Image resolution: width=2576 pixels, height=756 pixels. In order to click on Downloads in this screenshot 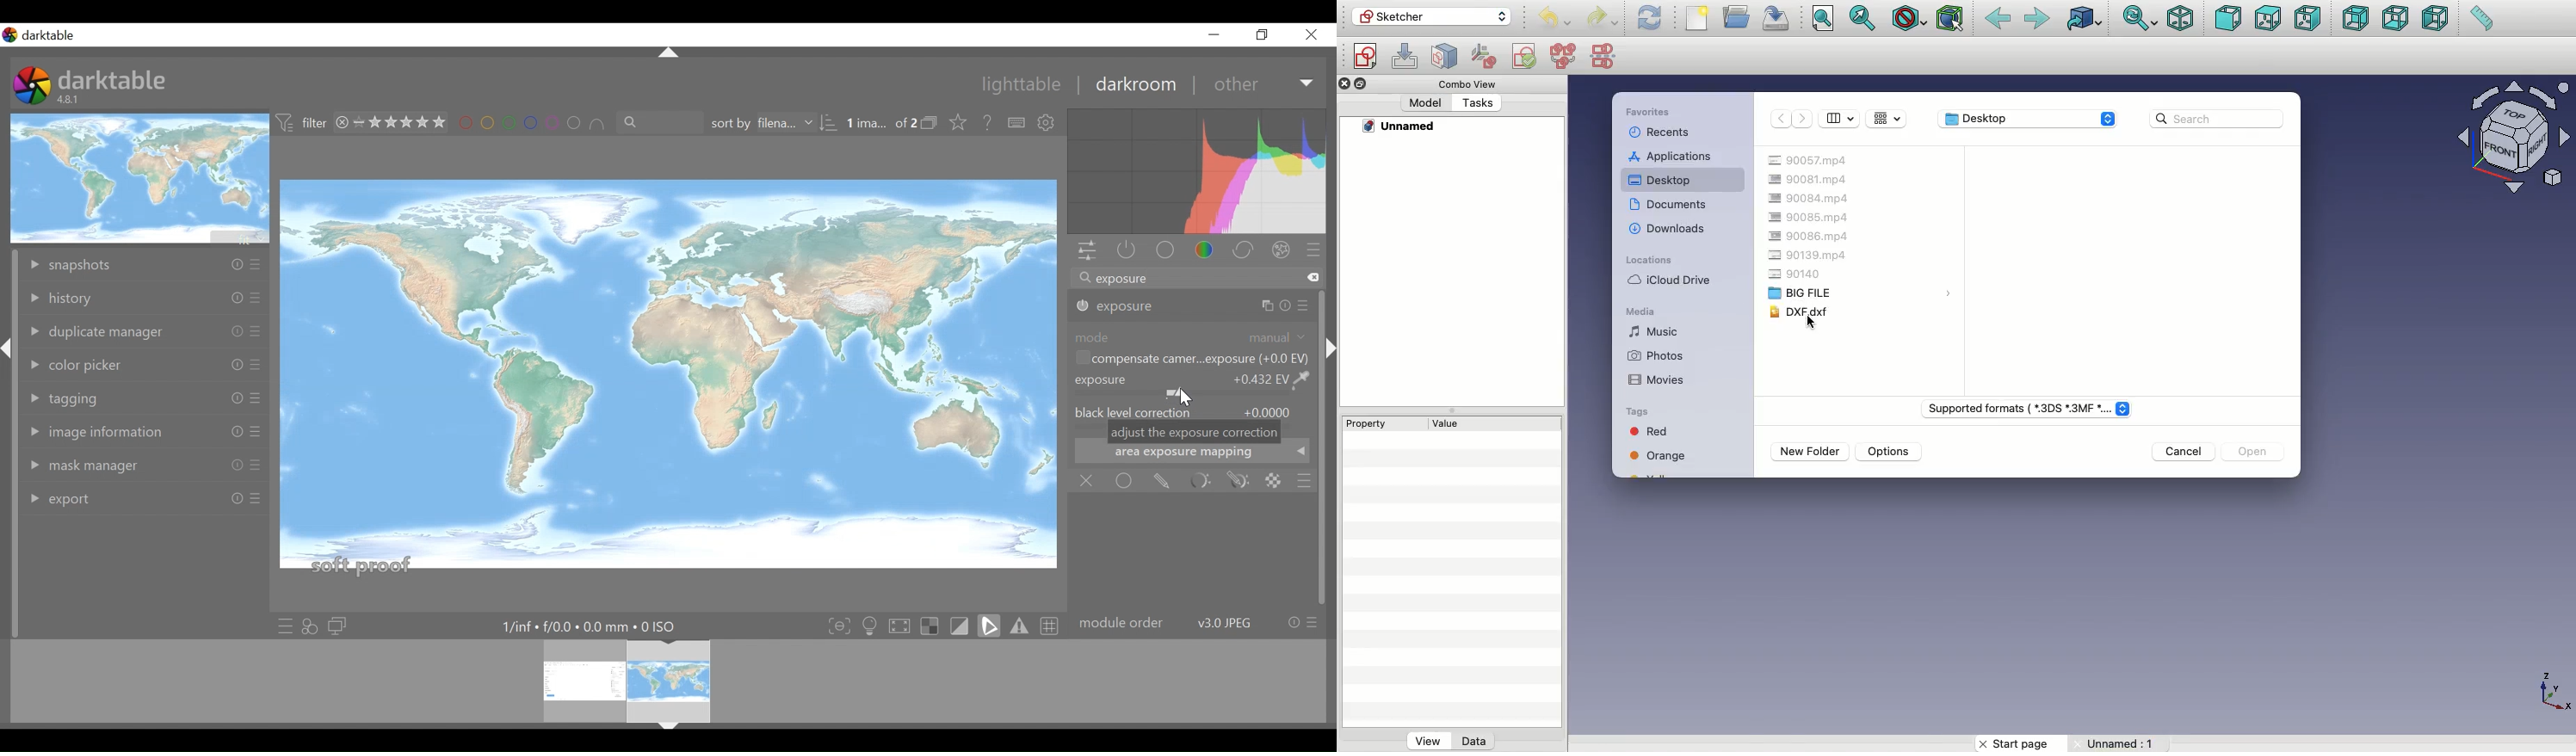, I will do `click(1667, 230)`.